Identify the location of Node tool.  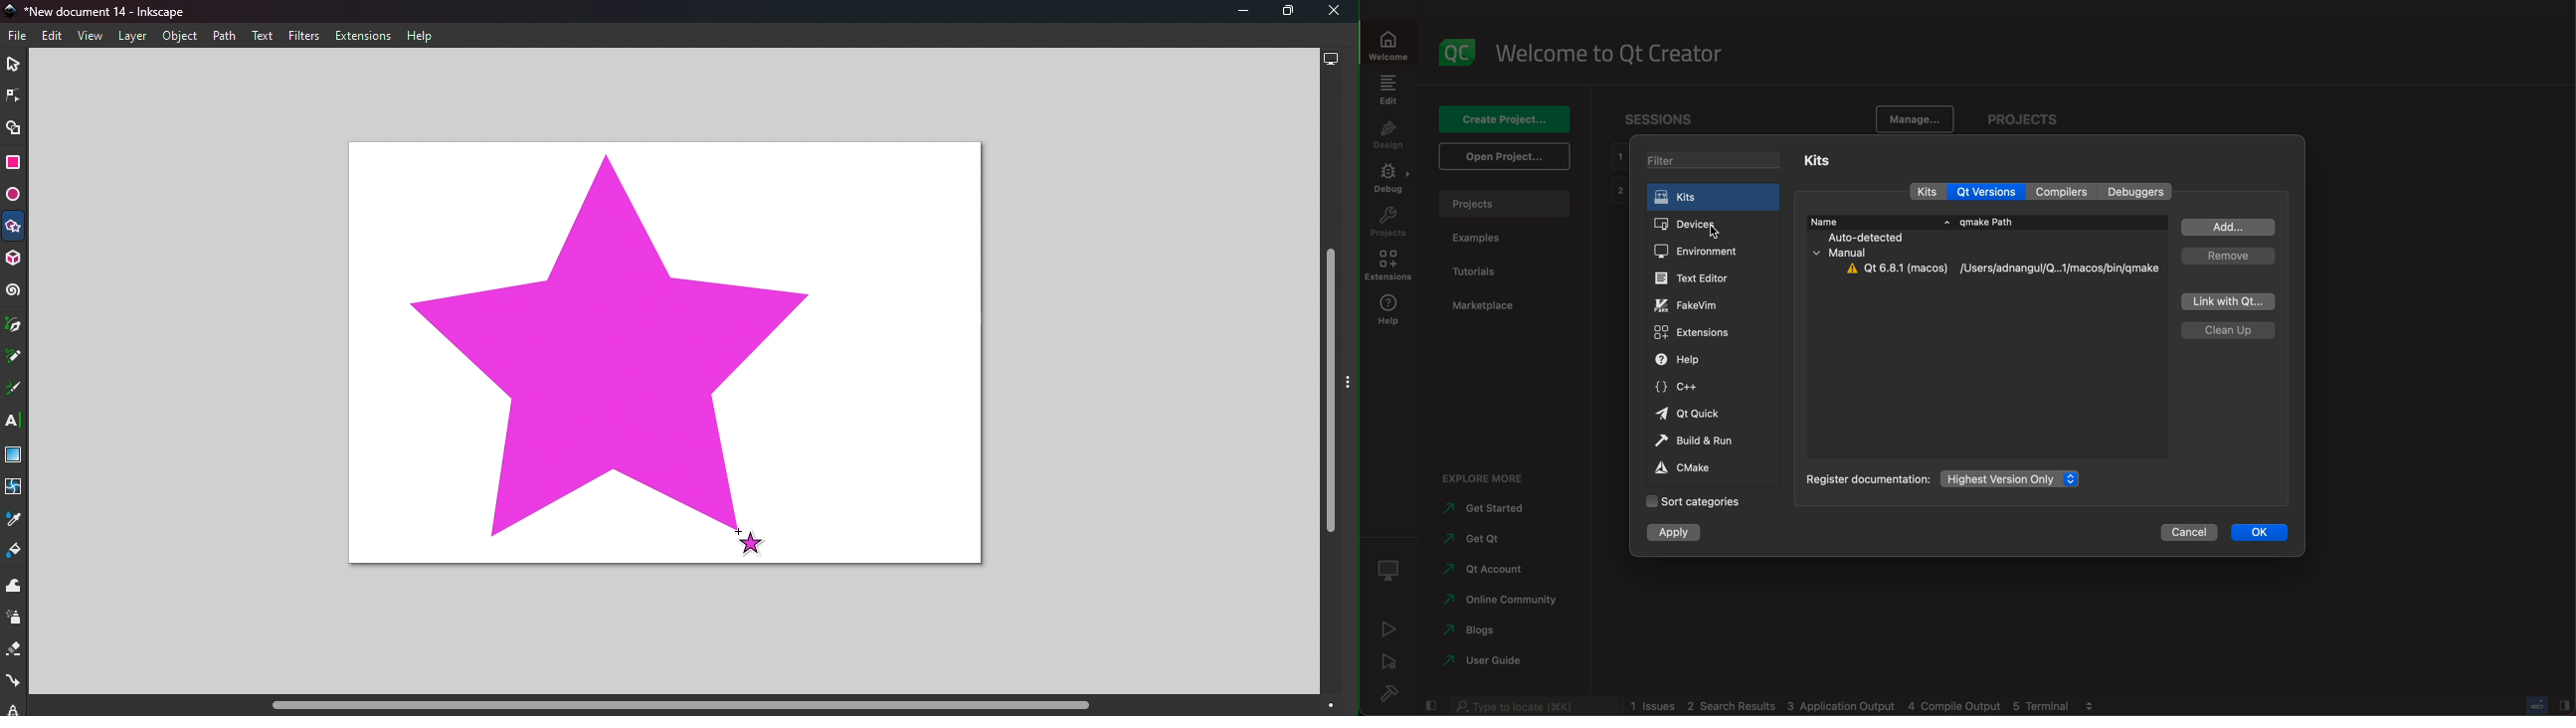
(12, 95).